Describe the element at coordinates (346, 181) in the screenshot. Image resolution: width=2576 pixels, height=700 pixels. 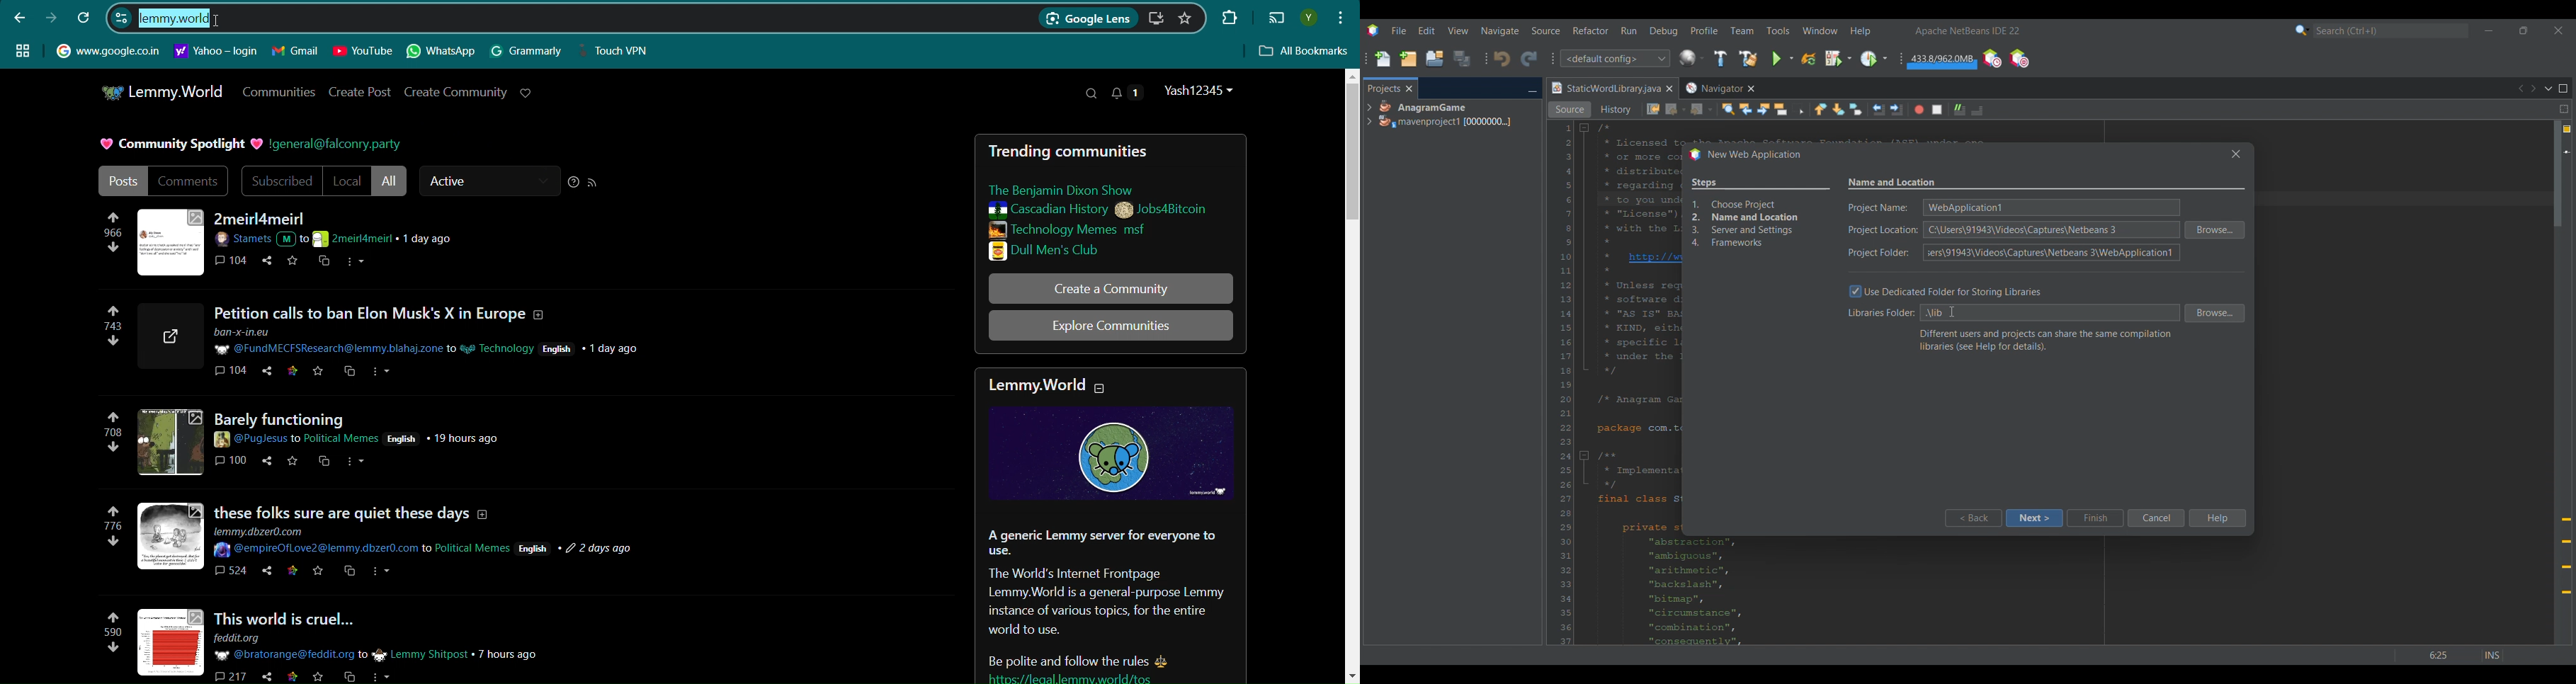
I see `Local` at that location.